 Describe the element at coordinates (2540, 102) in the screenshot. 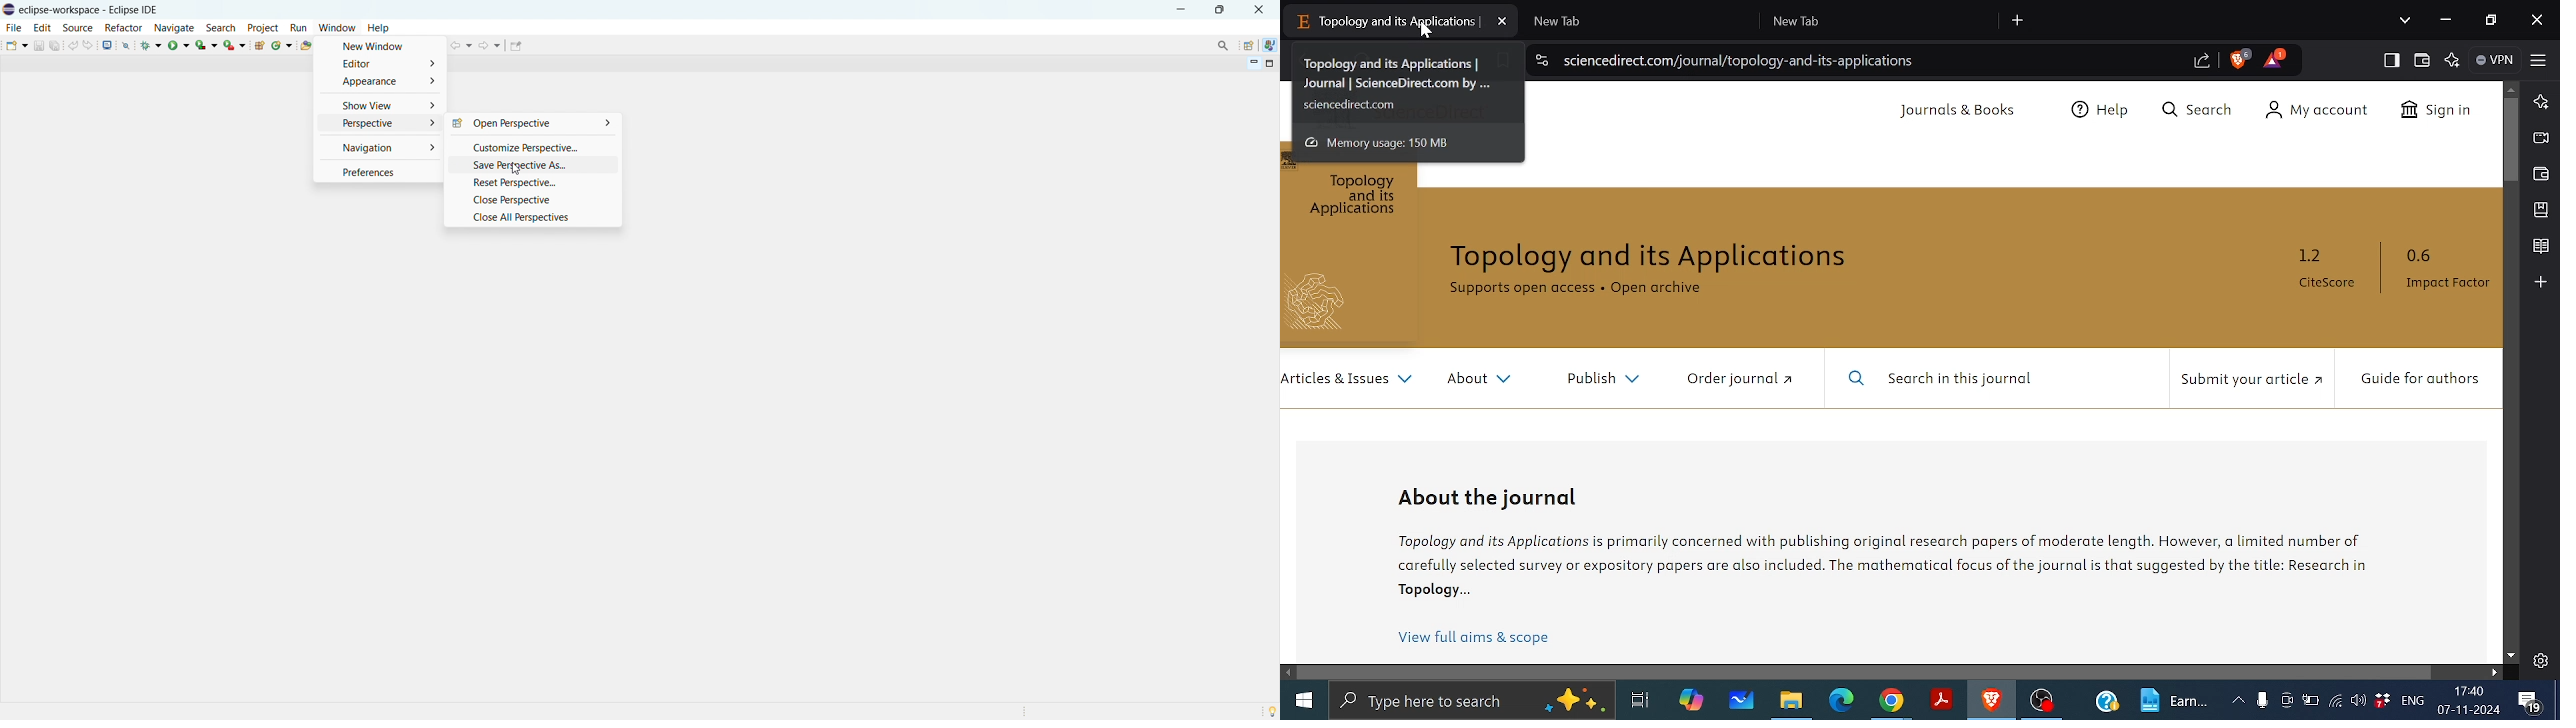

I see `L` at that location.